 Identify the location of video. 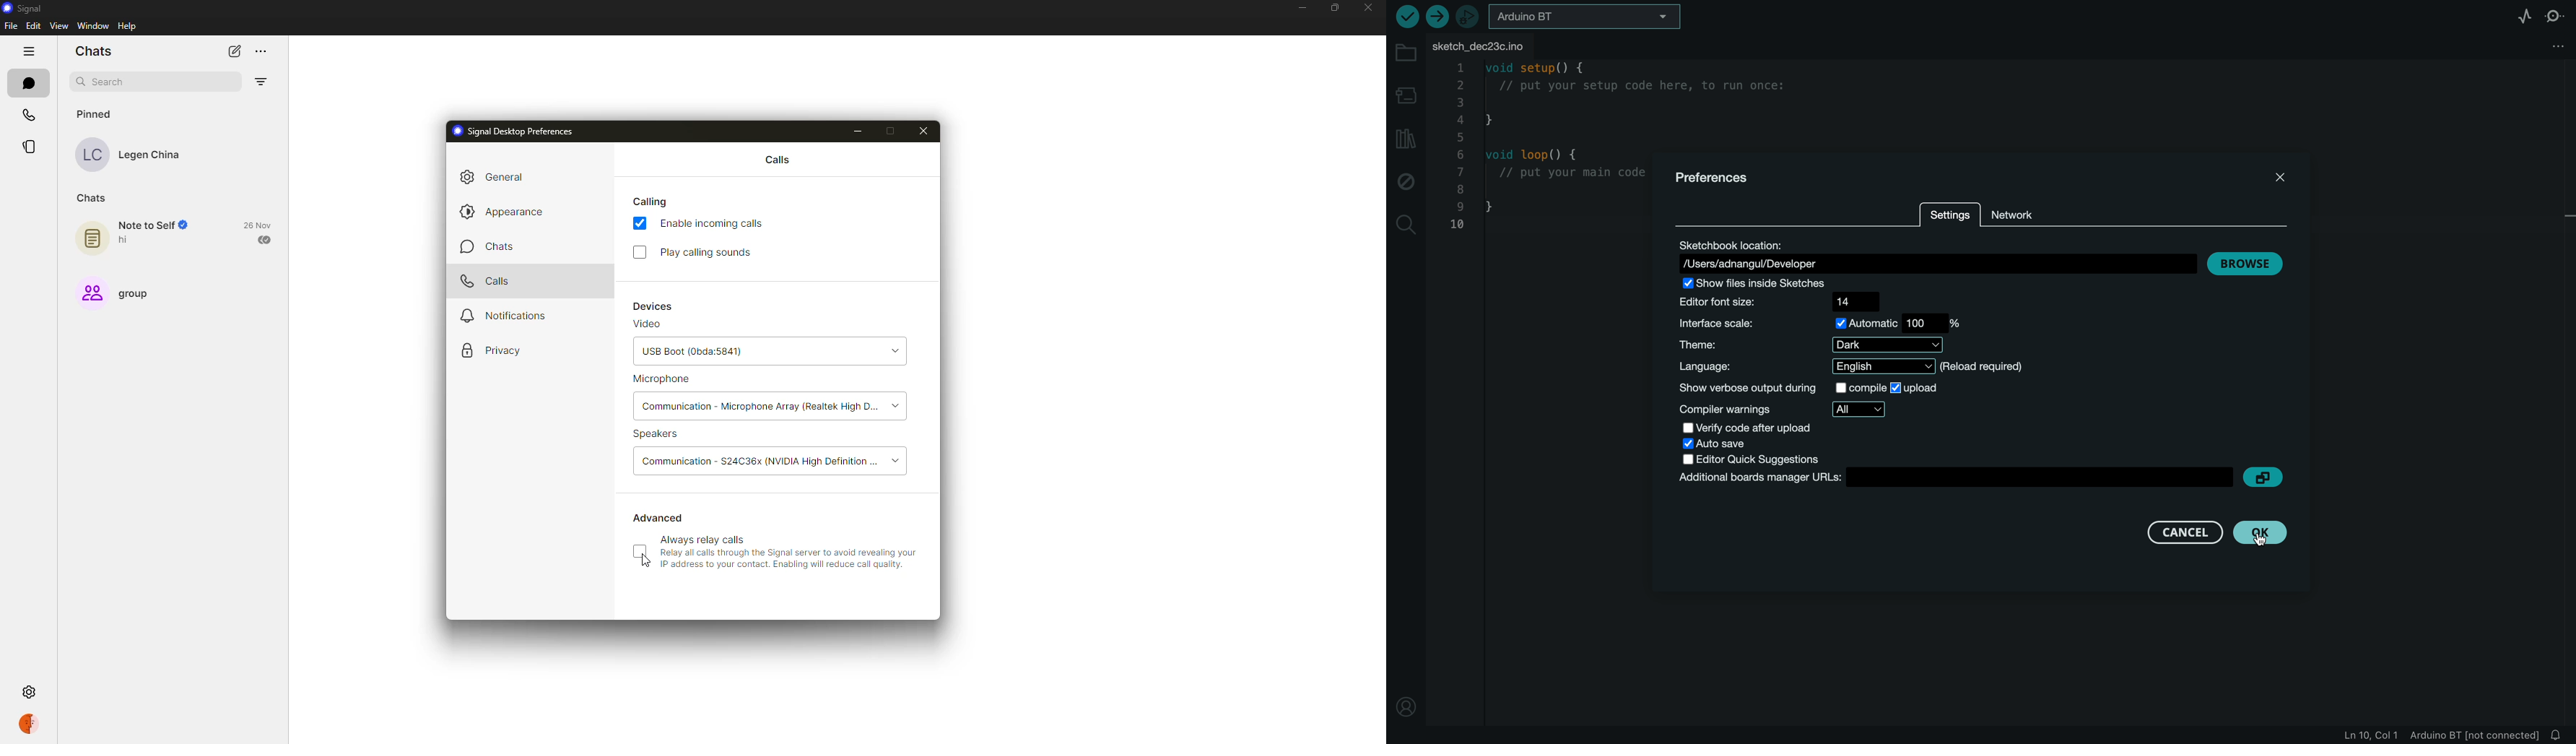
(646, 326).